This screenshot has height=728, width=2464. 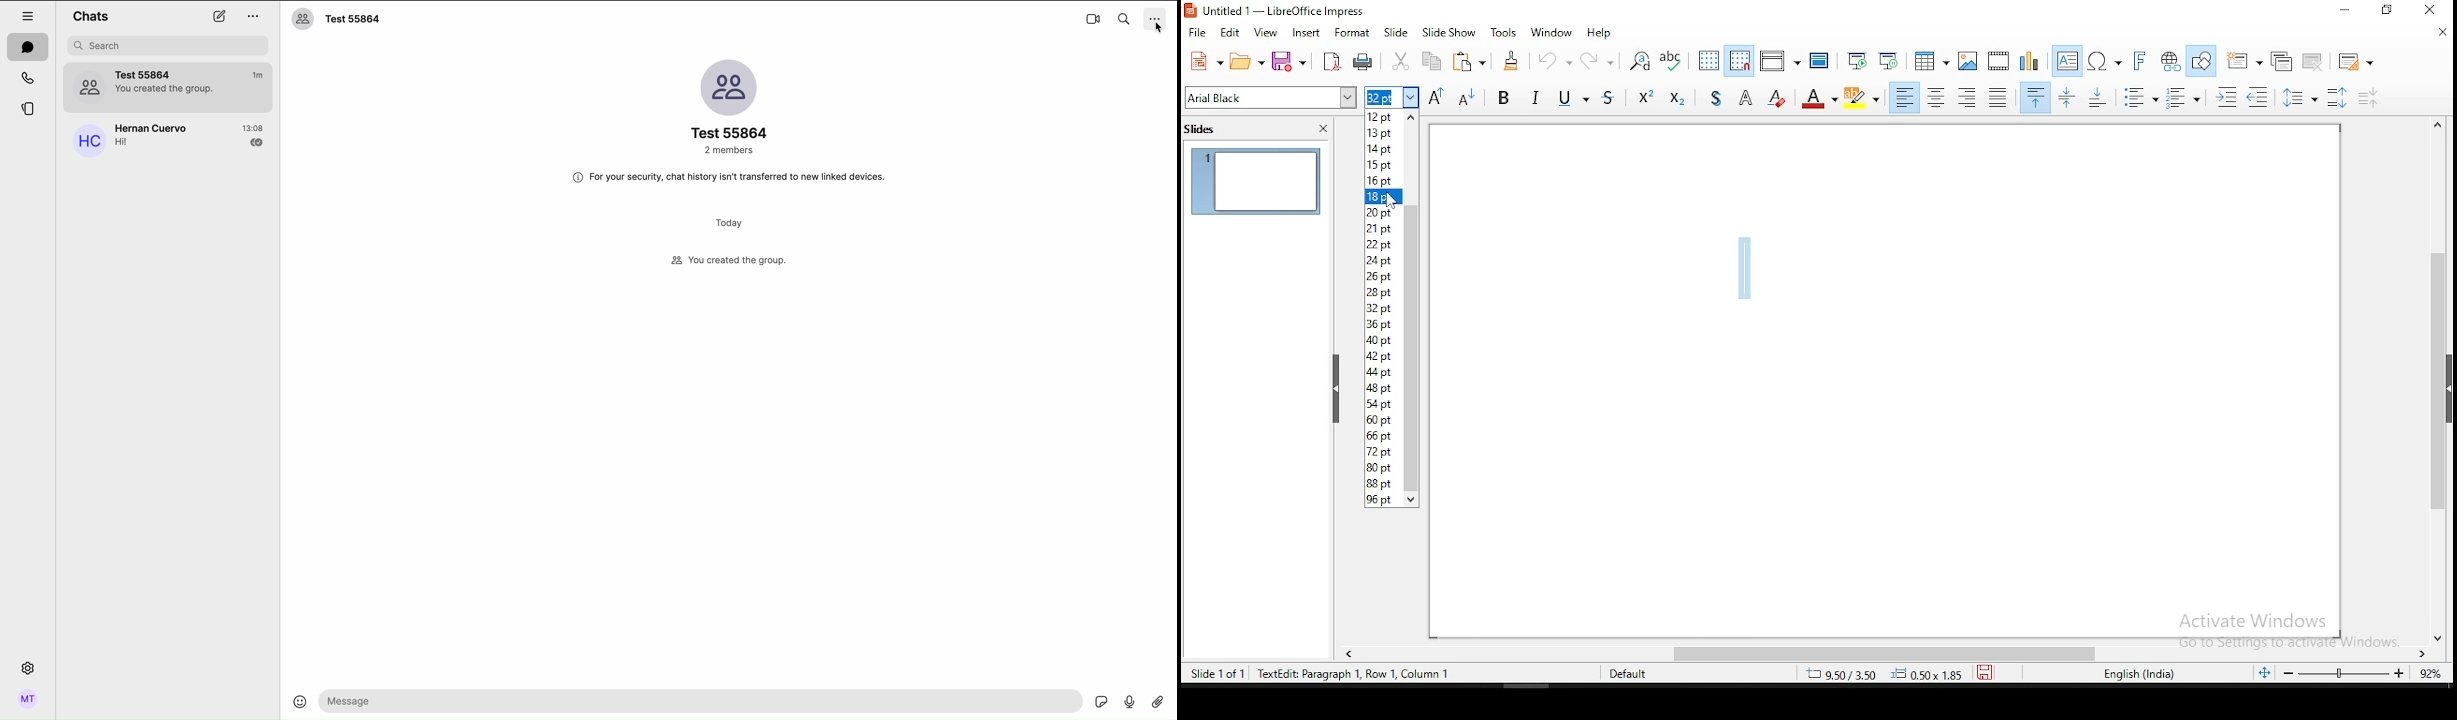 I want to click on 48, so click(x=1384, y=388).